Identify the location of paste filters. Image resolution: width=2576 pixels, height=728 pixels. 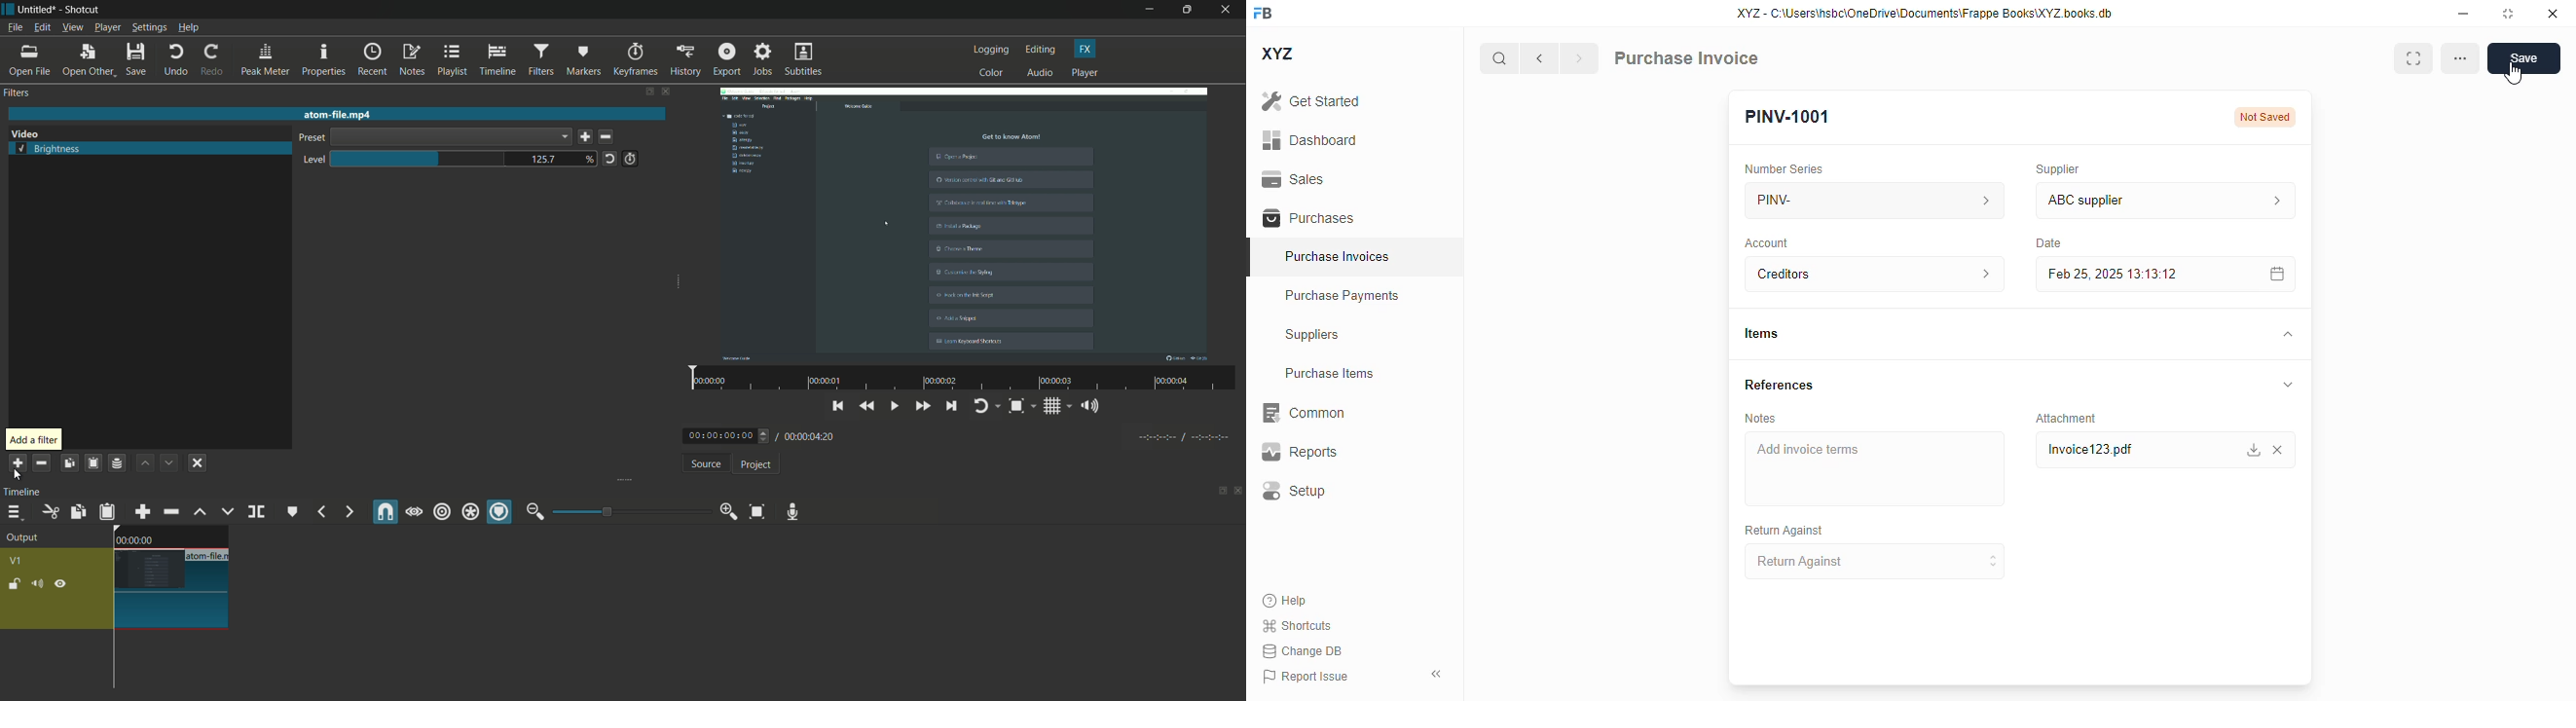
(92, 463).